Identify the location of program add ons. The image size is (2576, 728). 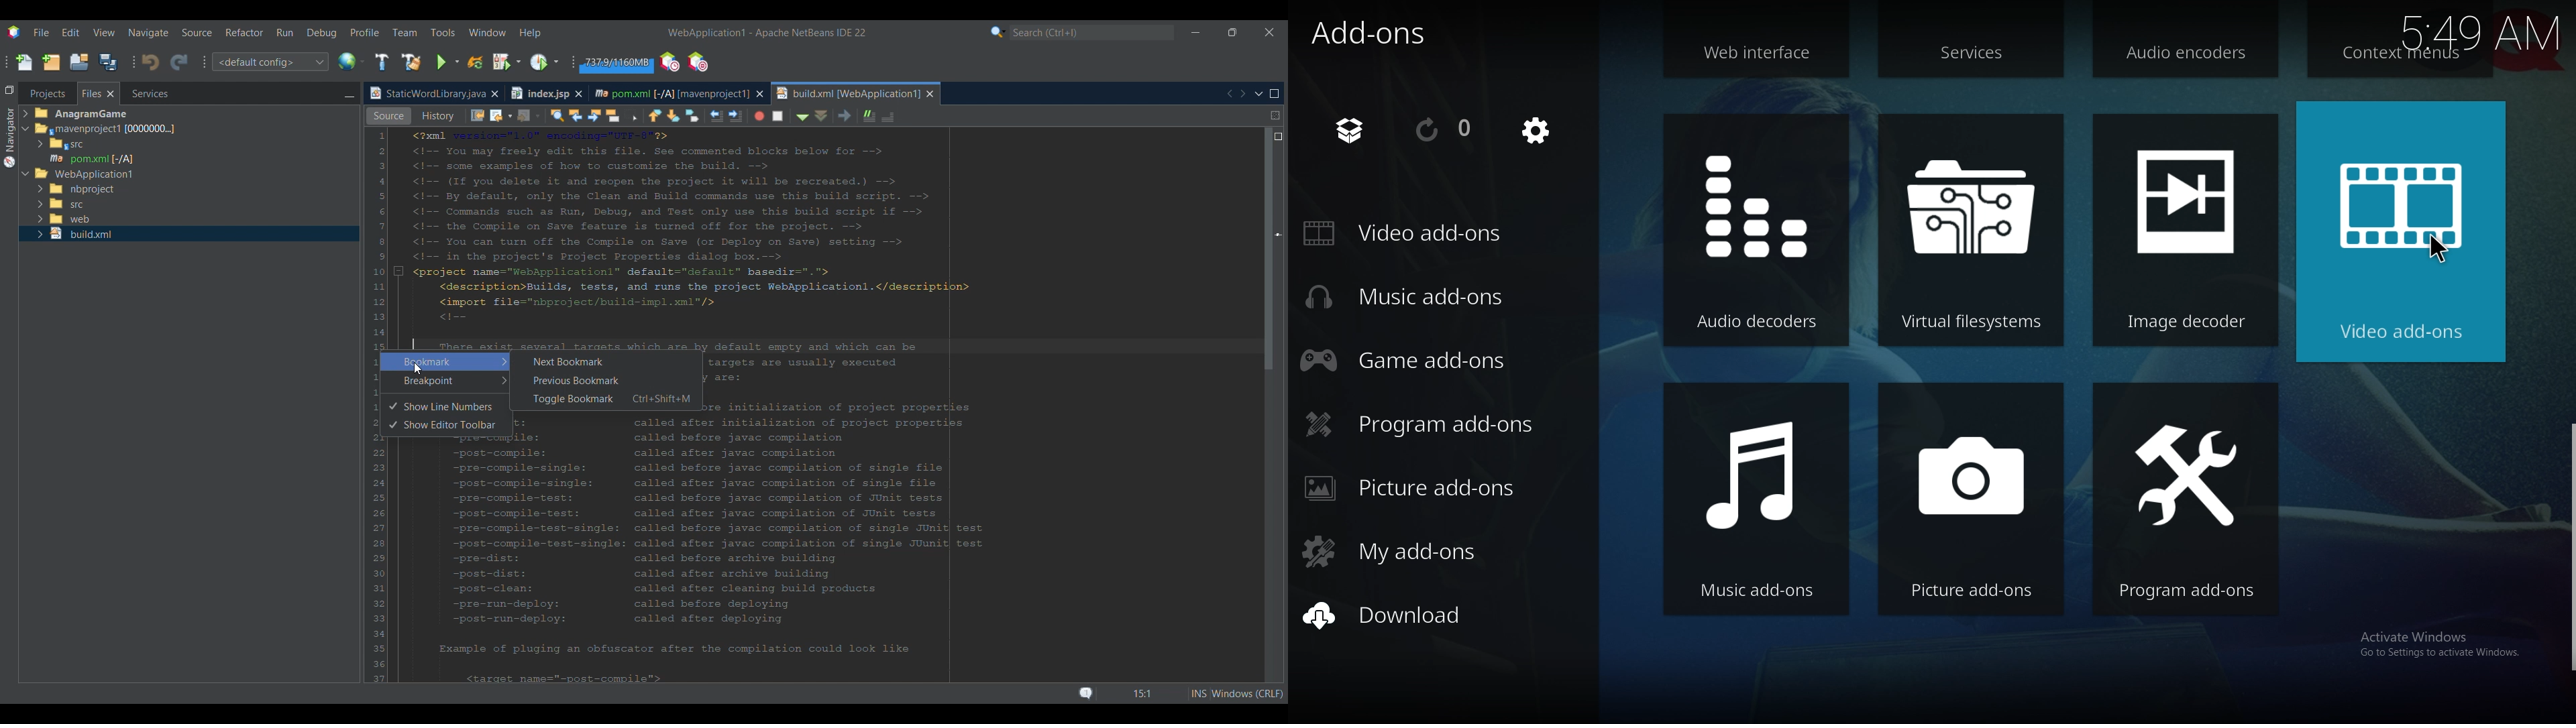
(1432, 422).